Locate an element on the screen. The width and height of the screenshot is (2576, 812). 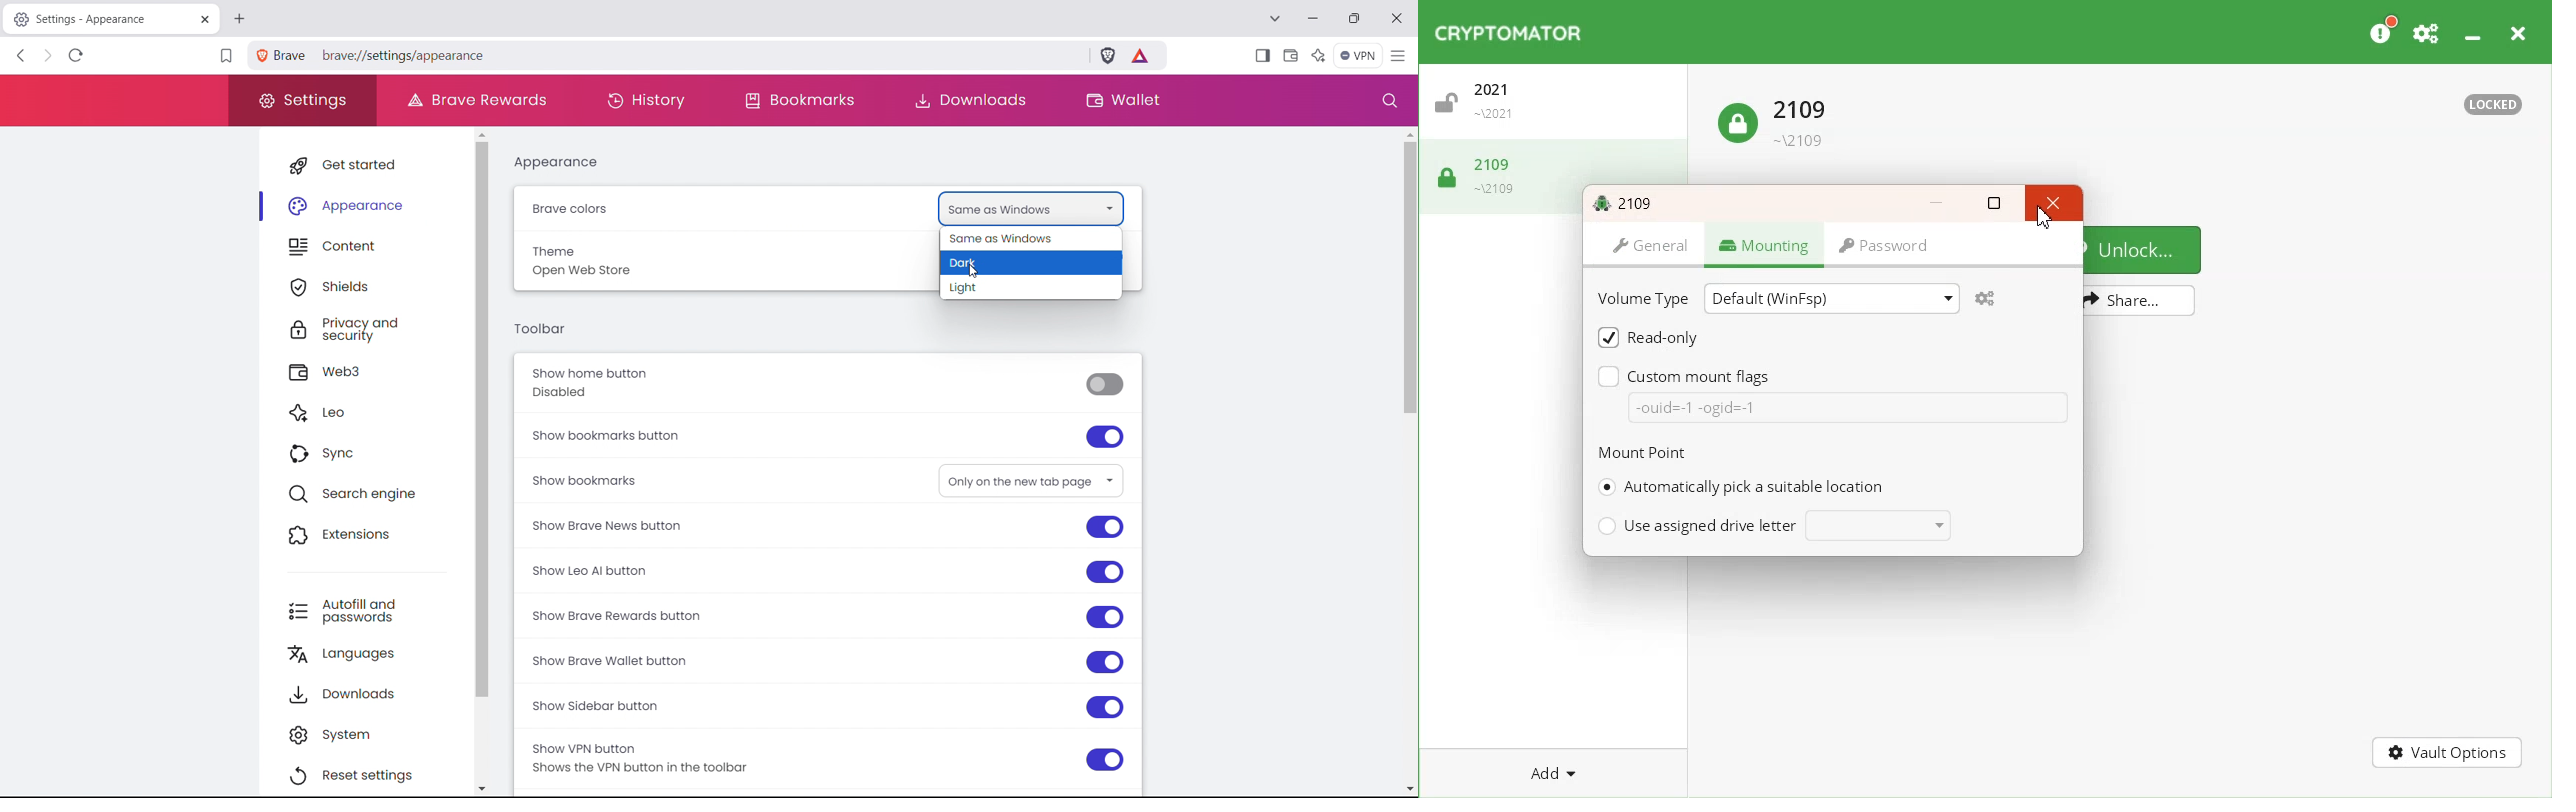
show bookmarks button is located at coordinates (831, 433).